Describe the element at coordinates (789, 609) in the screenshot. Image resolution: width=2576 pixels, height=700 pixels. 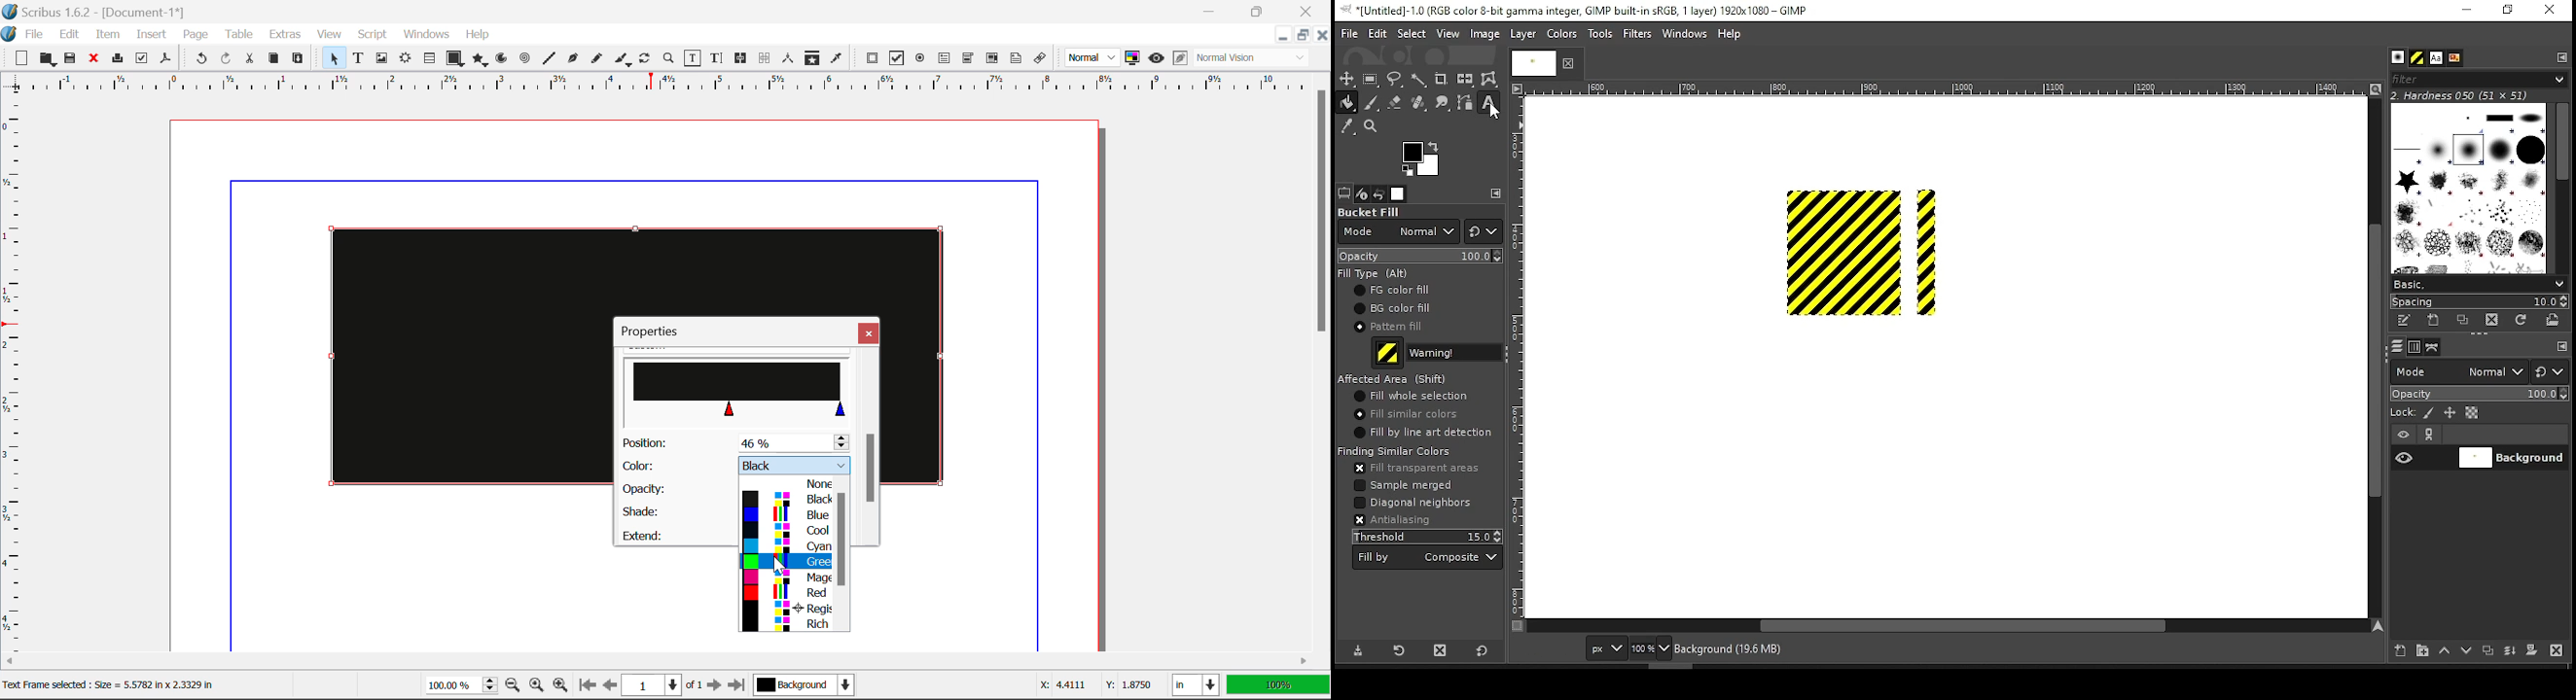
I see `Registration` at that location.